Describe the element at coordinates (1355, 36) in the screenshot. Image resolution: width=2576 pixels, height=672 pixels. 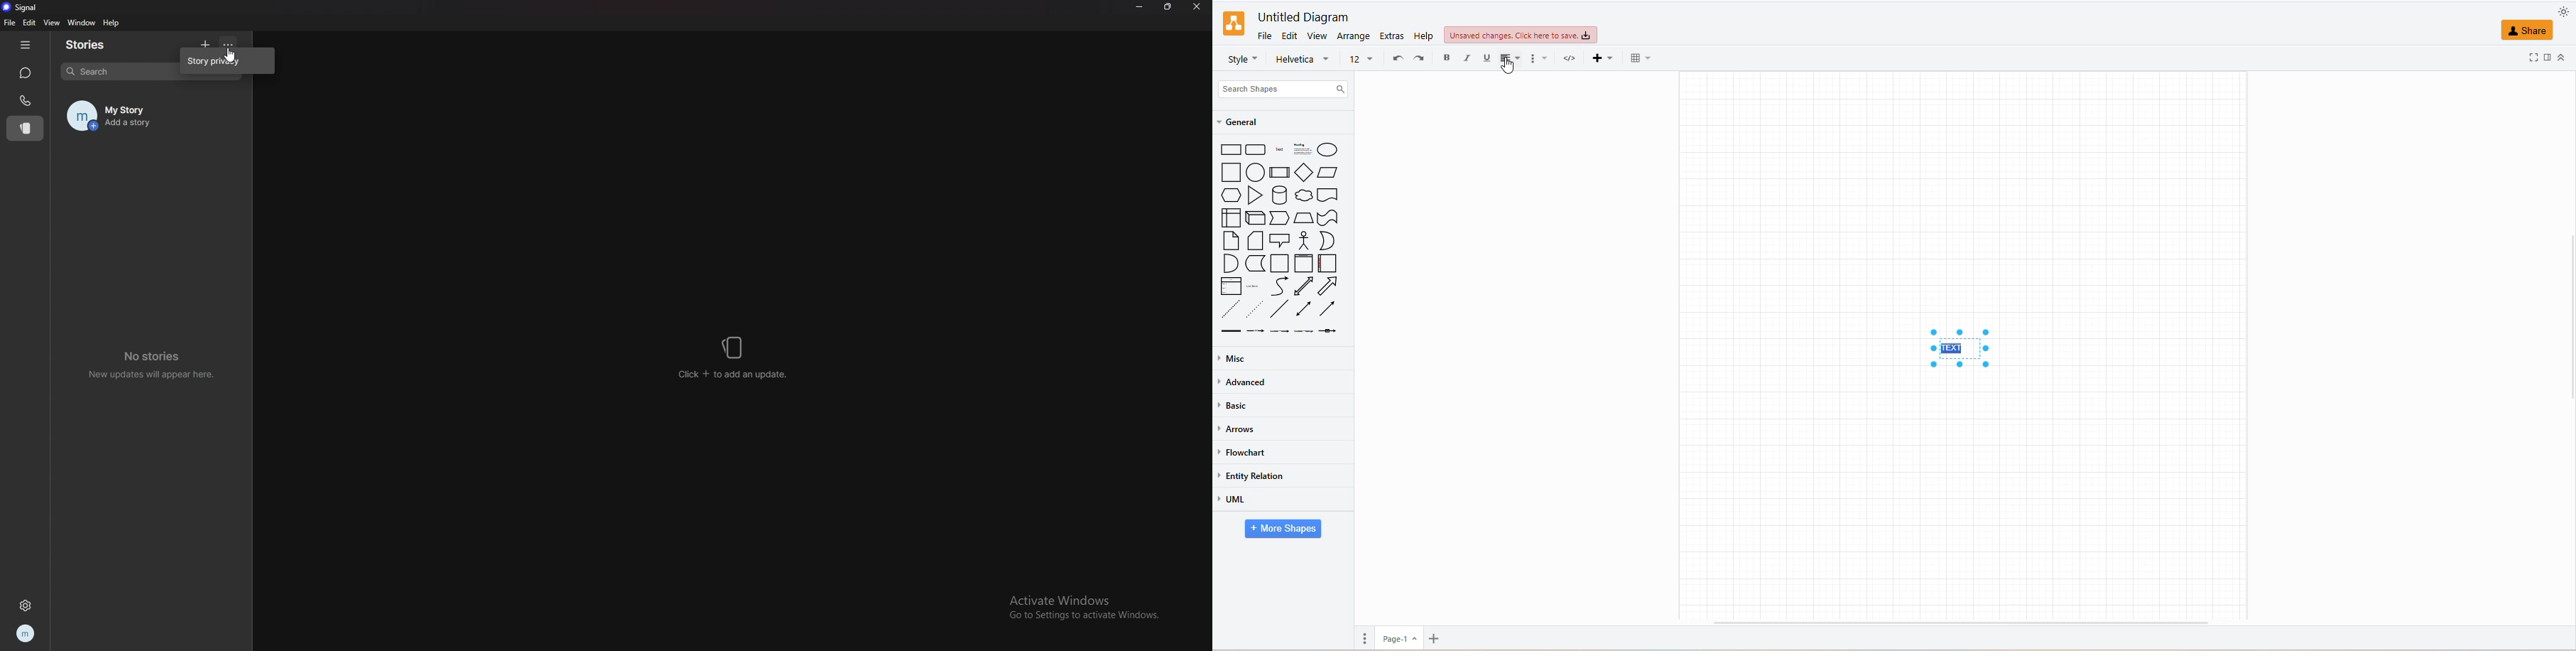
I see `arrange` at that location.